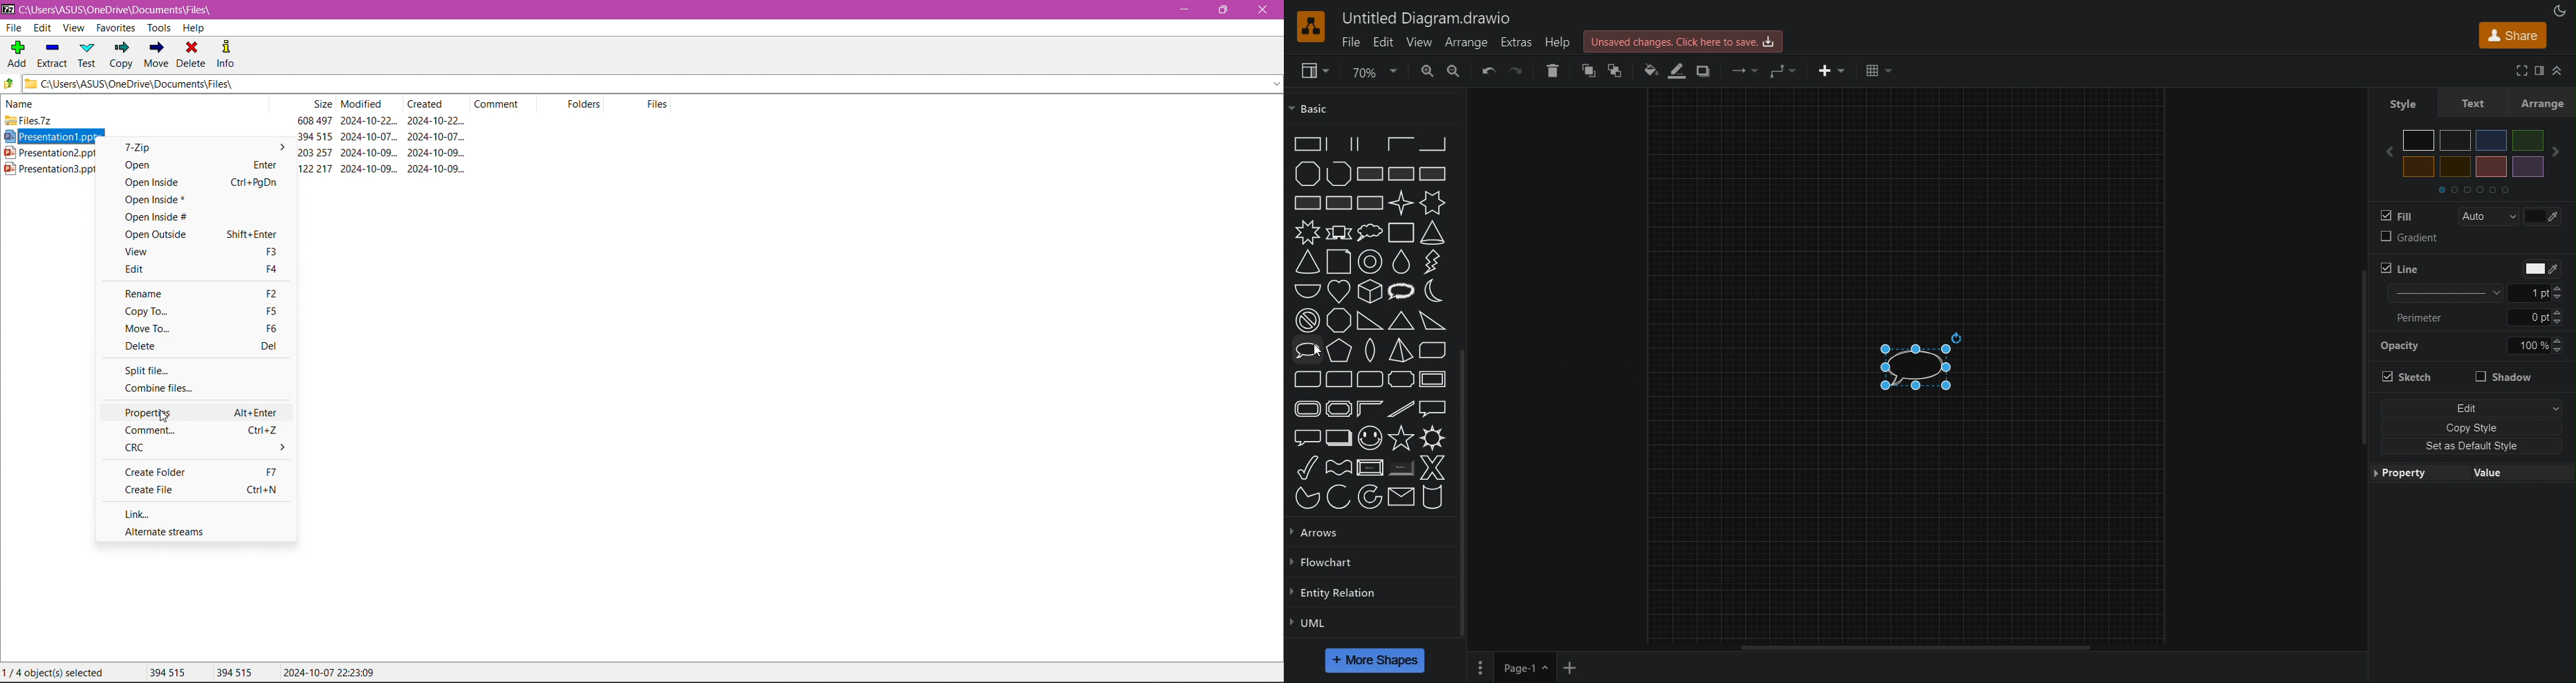 The width and height of the screenshot is (2576, 700). Describe the element at coordinates (1370, 467) in the screenshot. I see `Button` at that location.